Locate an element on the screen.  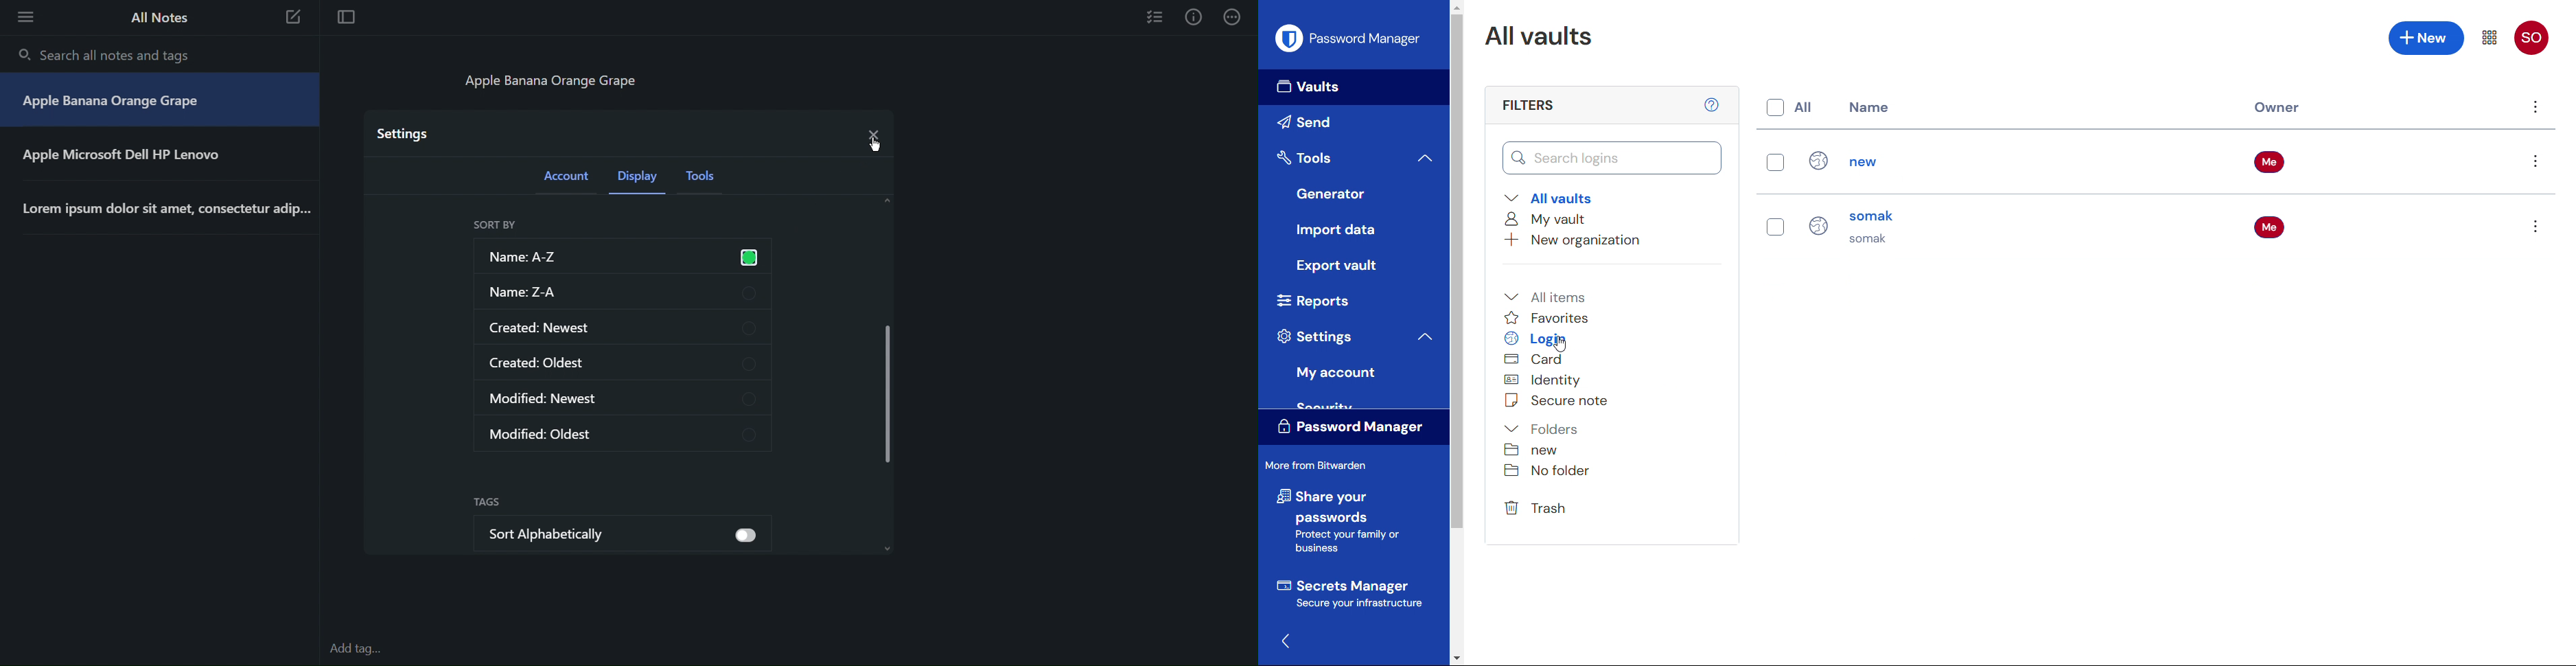
Trash  is located at coordinates (1540, 507).